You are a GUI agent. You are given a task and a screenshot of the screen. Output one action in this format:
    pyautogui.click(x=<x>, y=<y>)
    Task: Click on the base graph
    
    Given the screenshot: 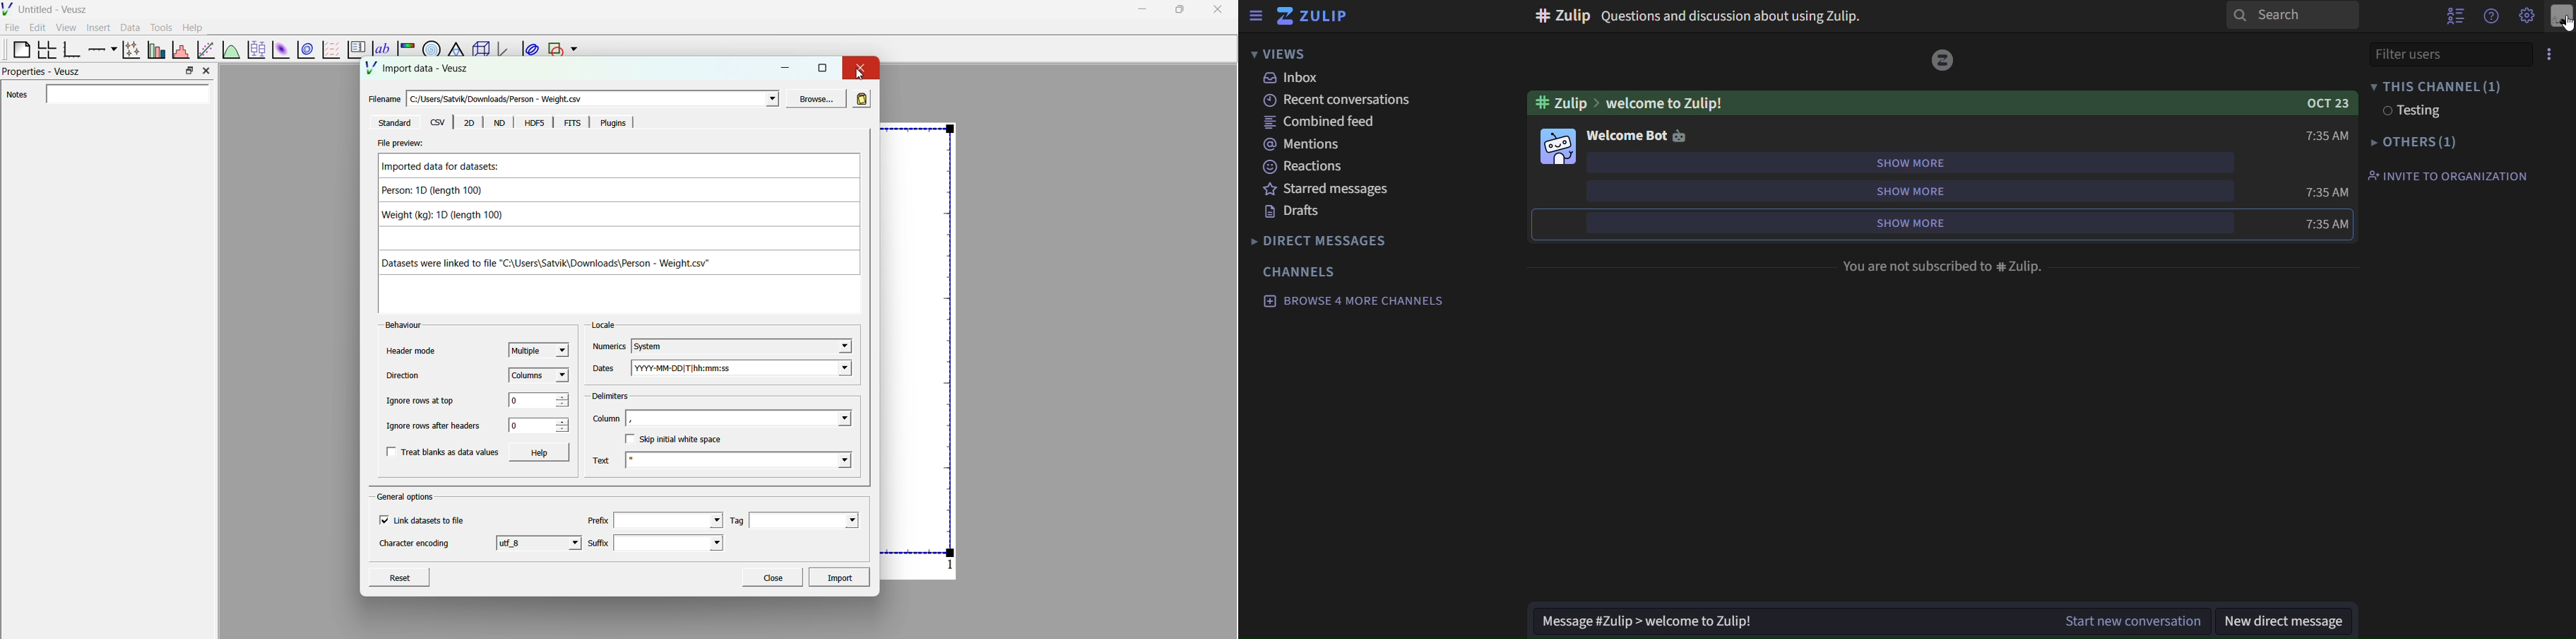 What is the action you would take?
    pyautogui.click(x=72, y=50)
    